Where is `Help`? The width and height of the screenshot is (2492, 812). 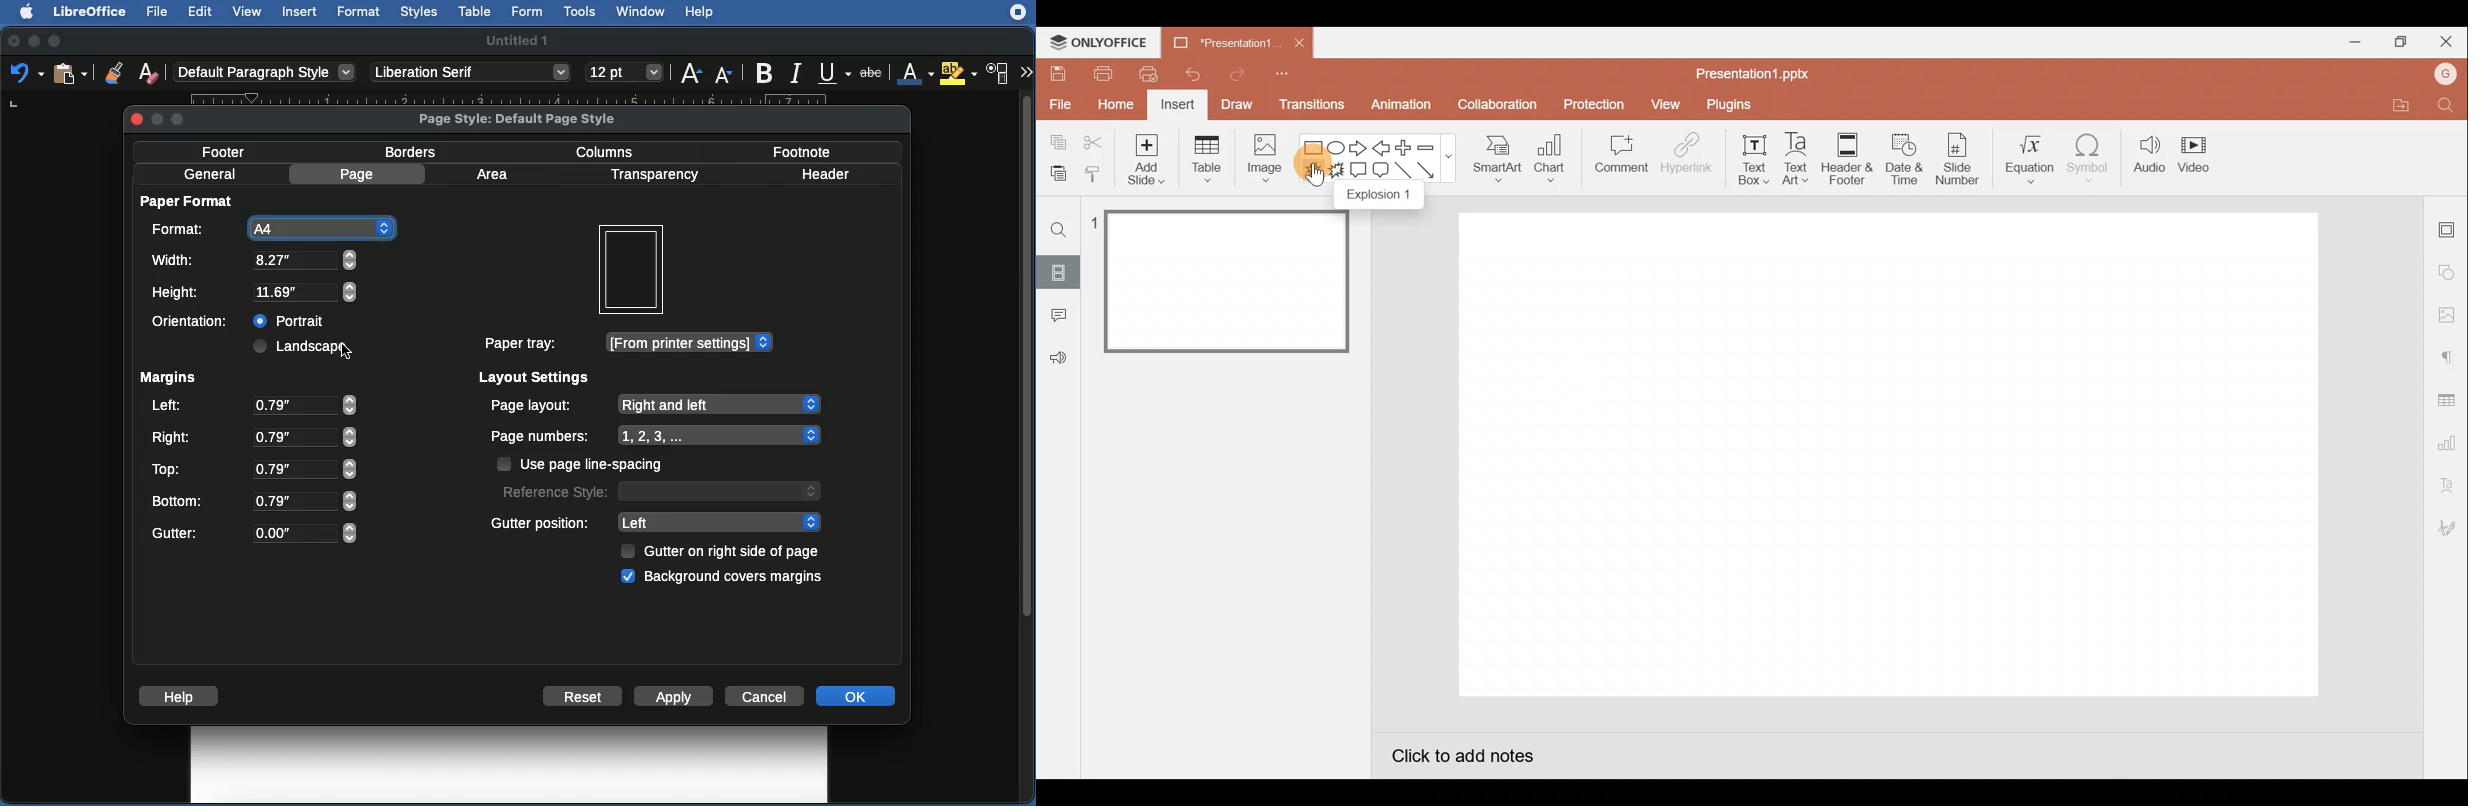 Help is located at coordinates (704, 12).